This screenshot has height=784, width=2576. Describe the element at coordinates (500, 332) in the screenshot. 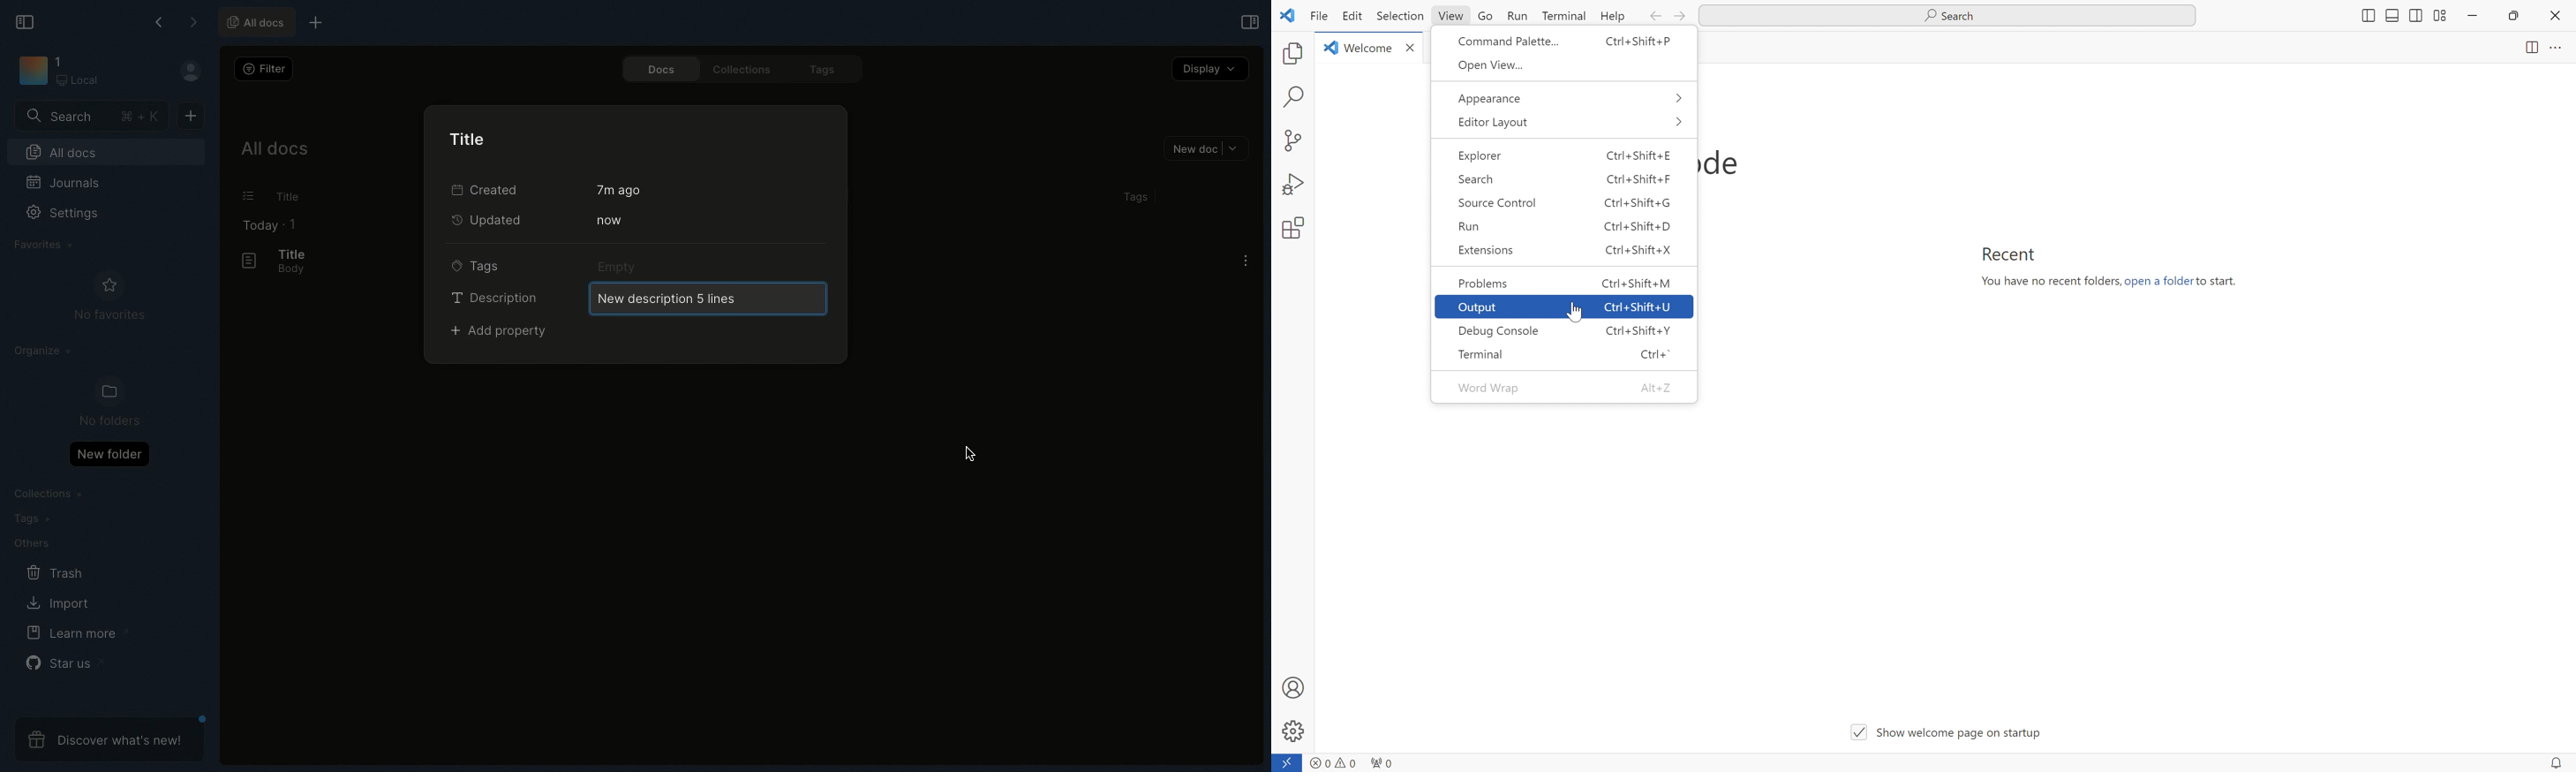

I see `Add property` at that location.